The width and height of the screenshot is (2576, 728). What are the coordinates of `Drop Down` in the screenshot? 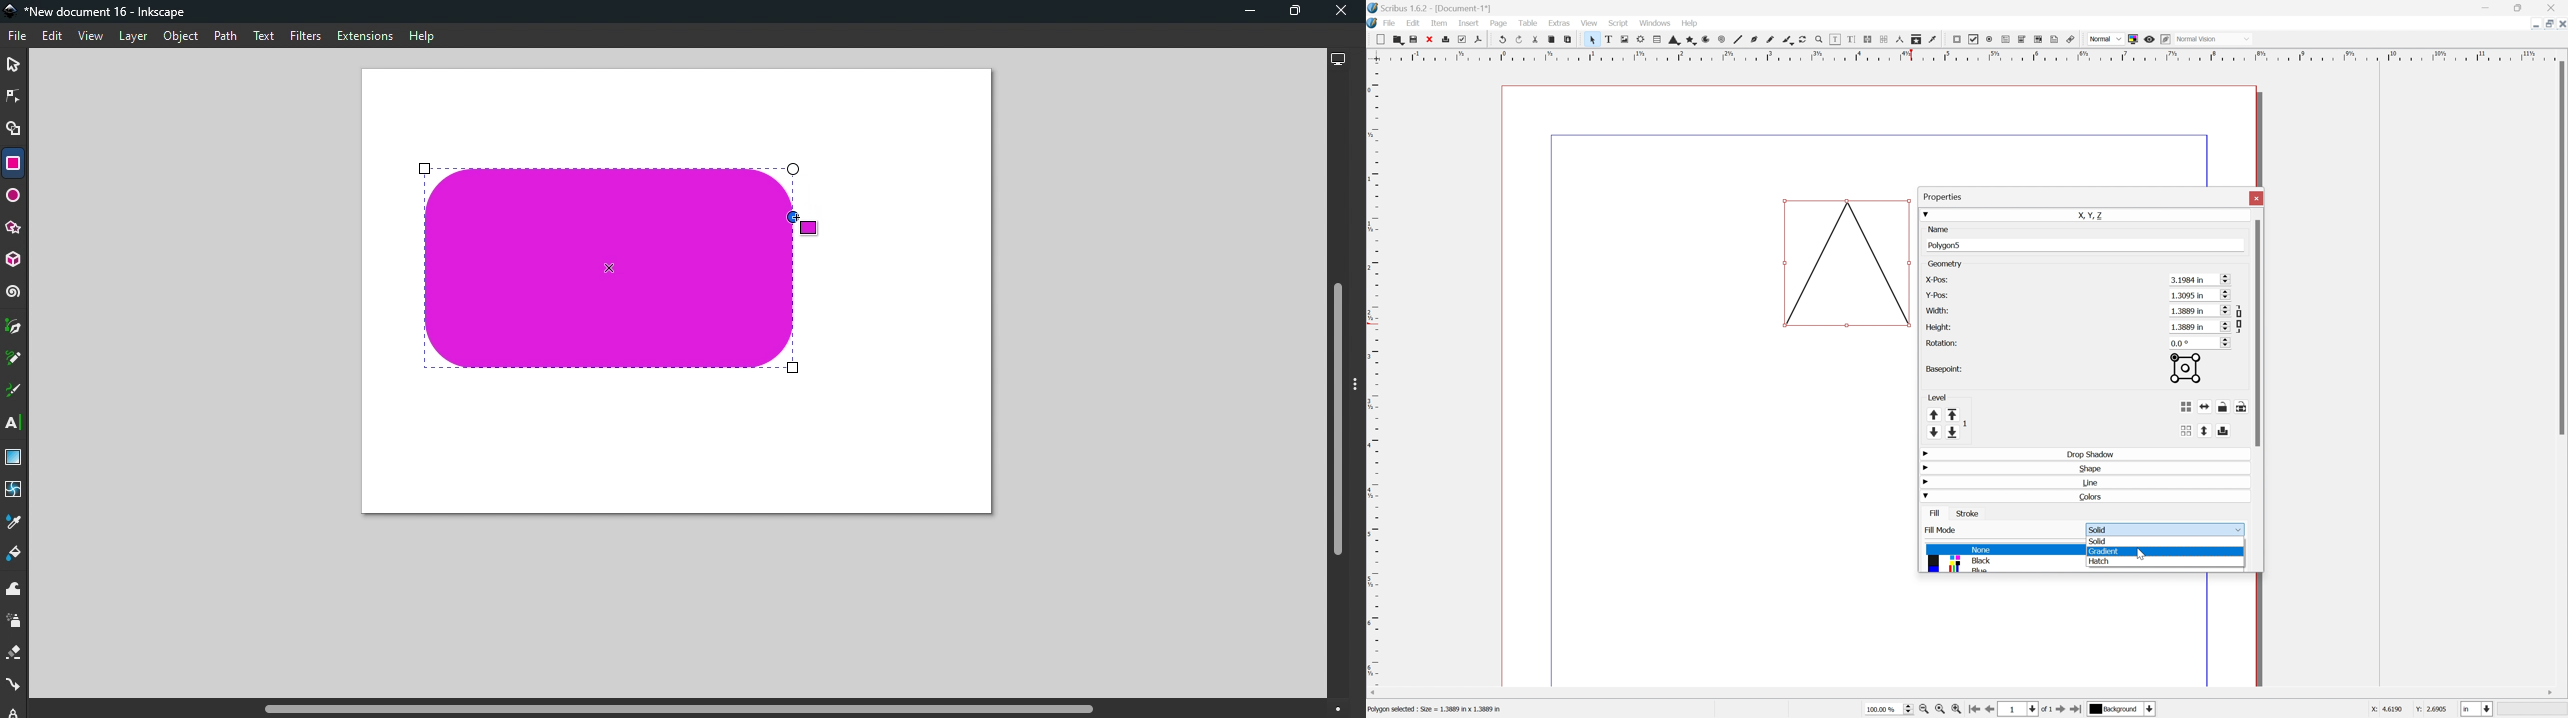 It's located at (1926, 510).